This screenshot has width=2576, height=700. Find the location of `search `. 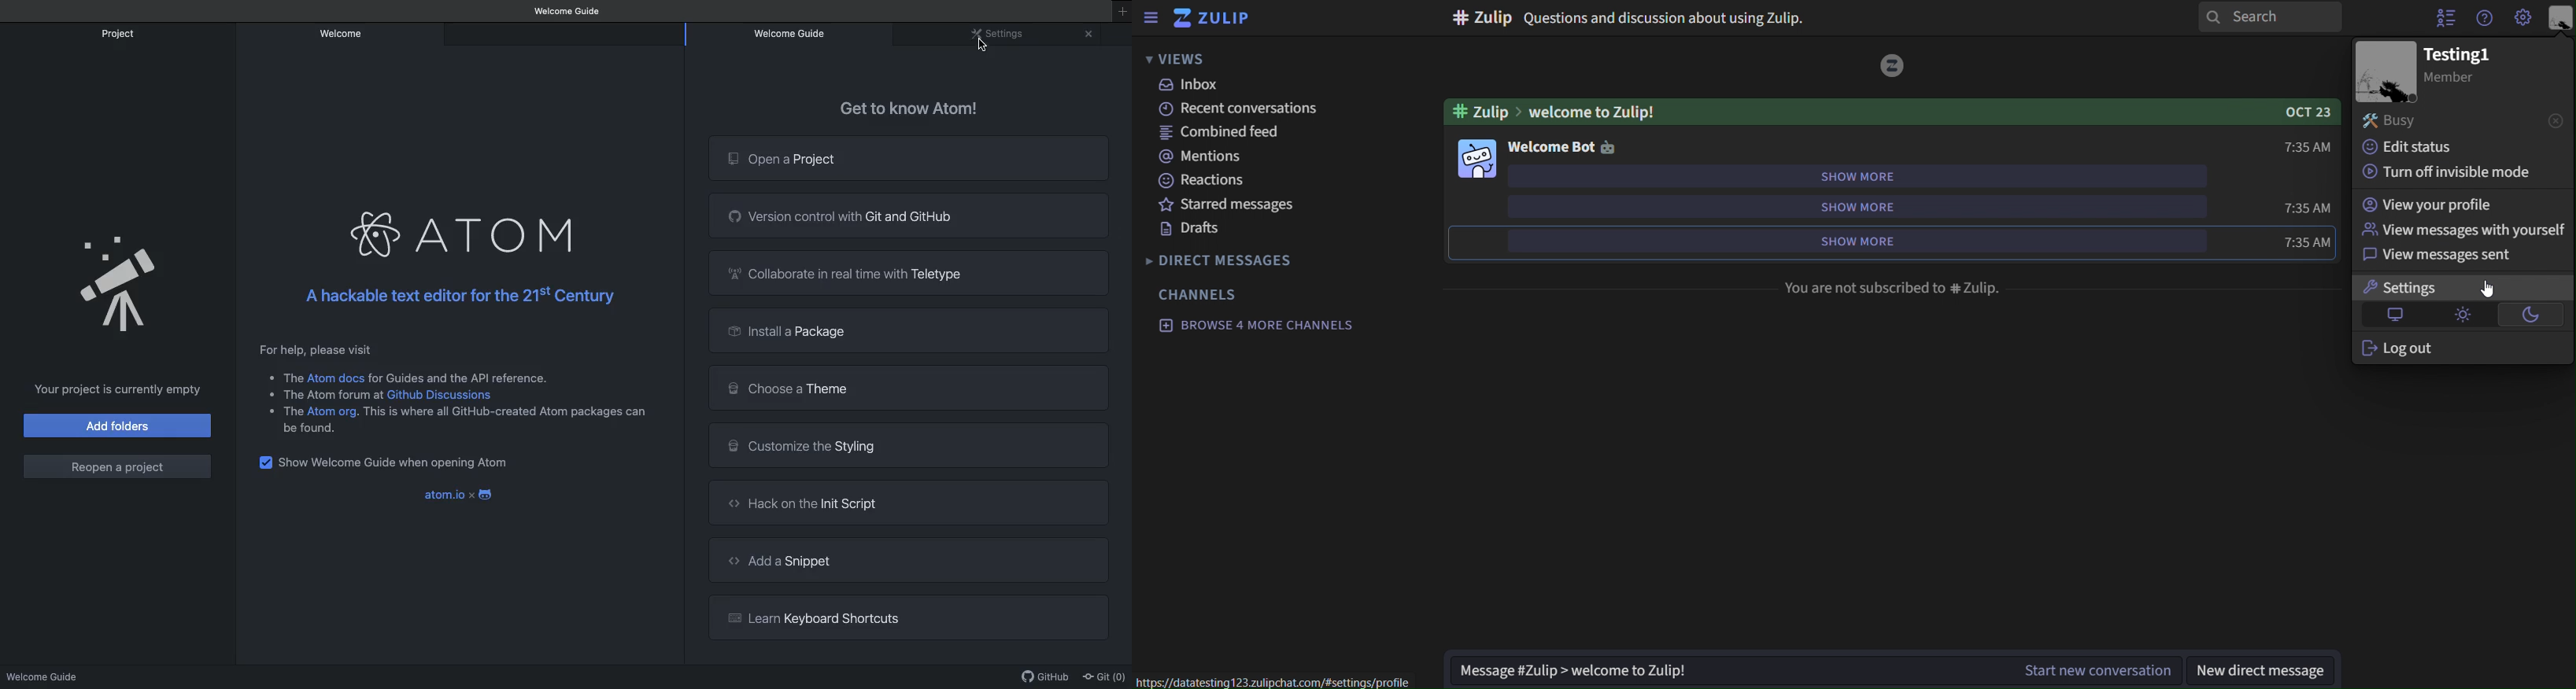

search  is located at coordinates (2267, 17).